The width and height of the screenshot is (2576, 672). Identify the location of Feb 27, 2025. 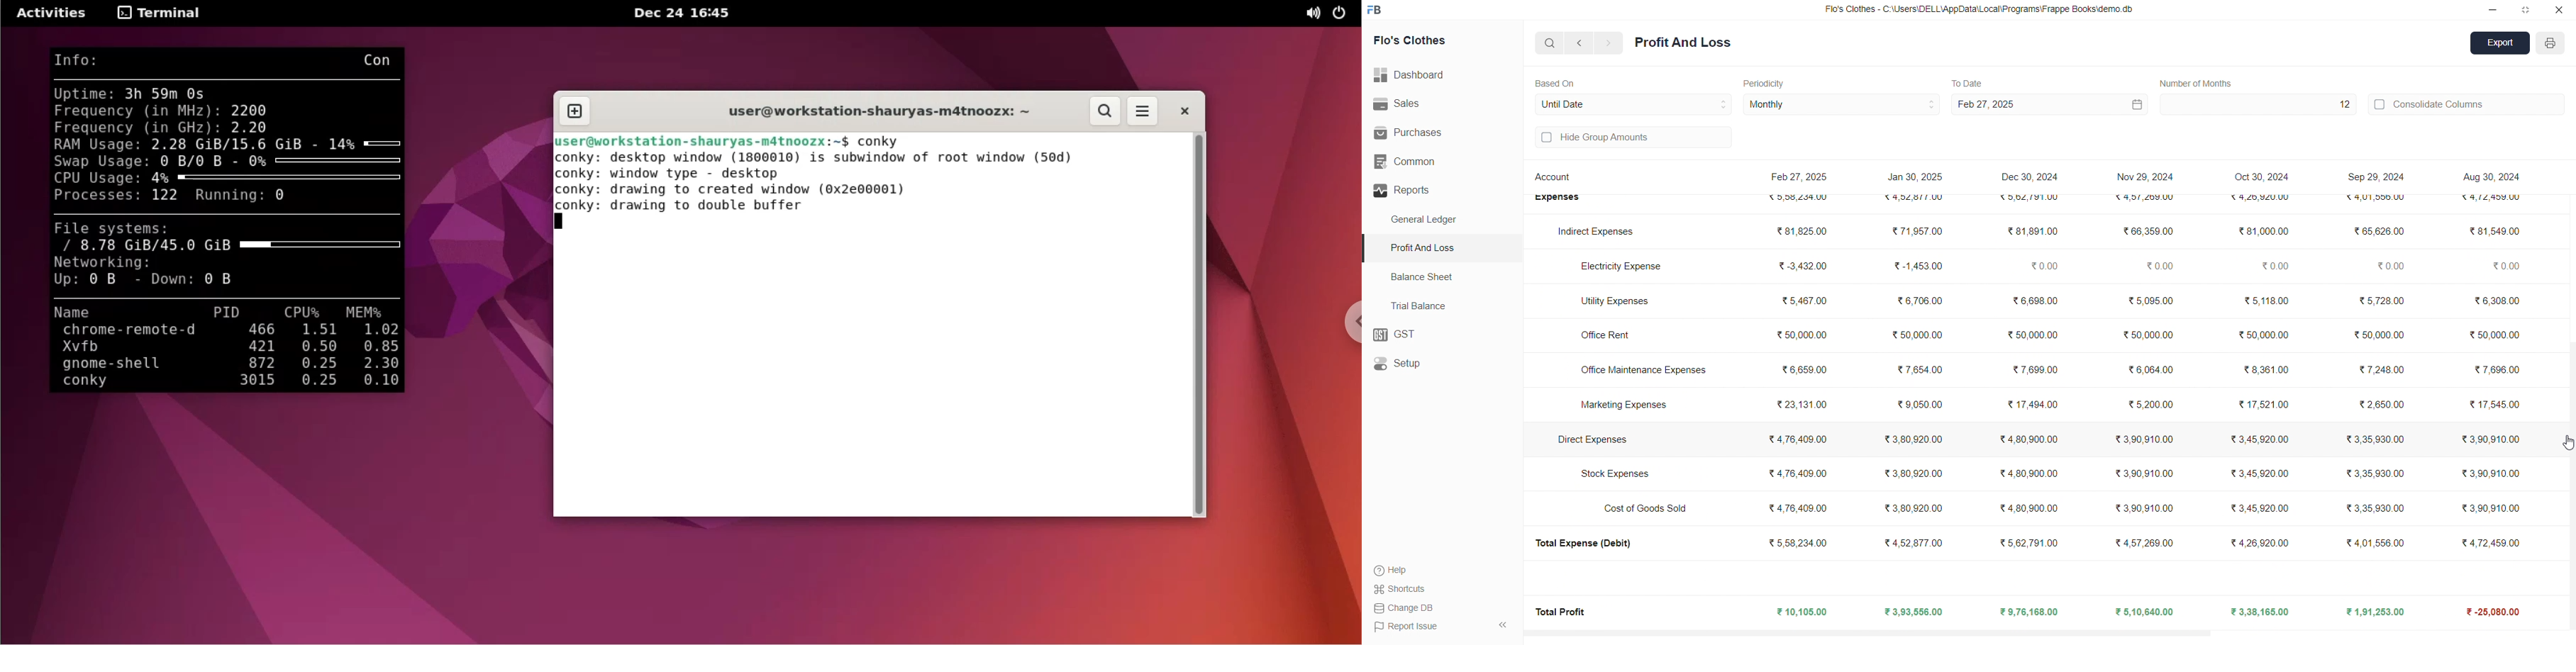
(1802, 178).